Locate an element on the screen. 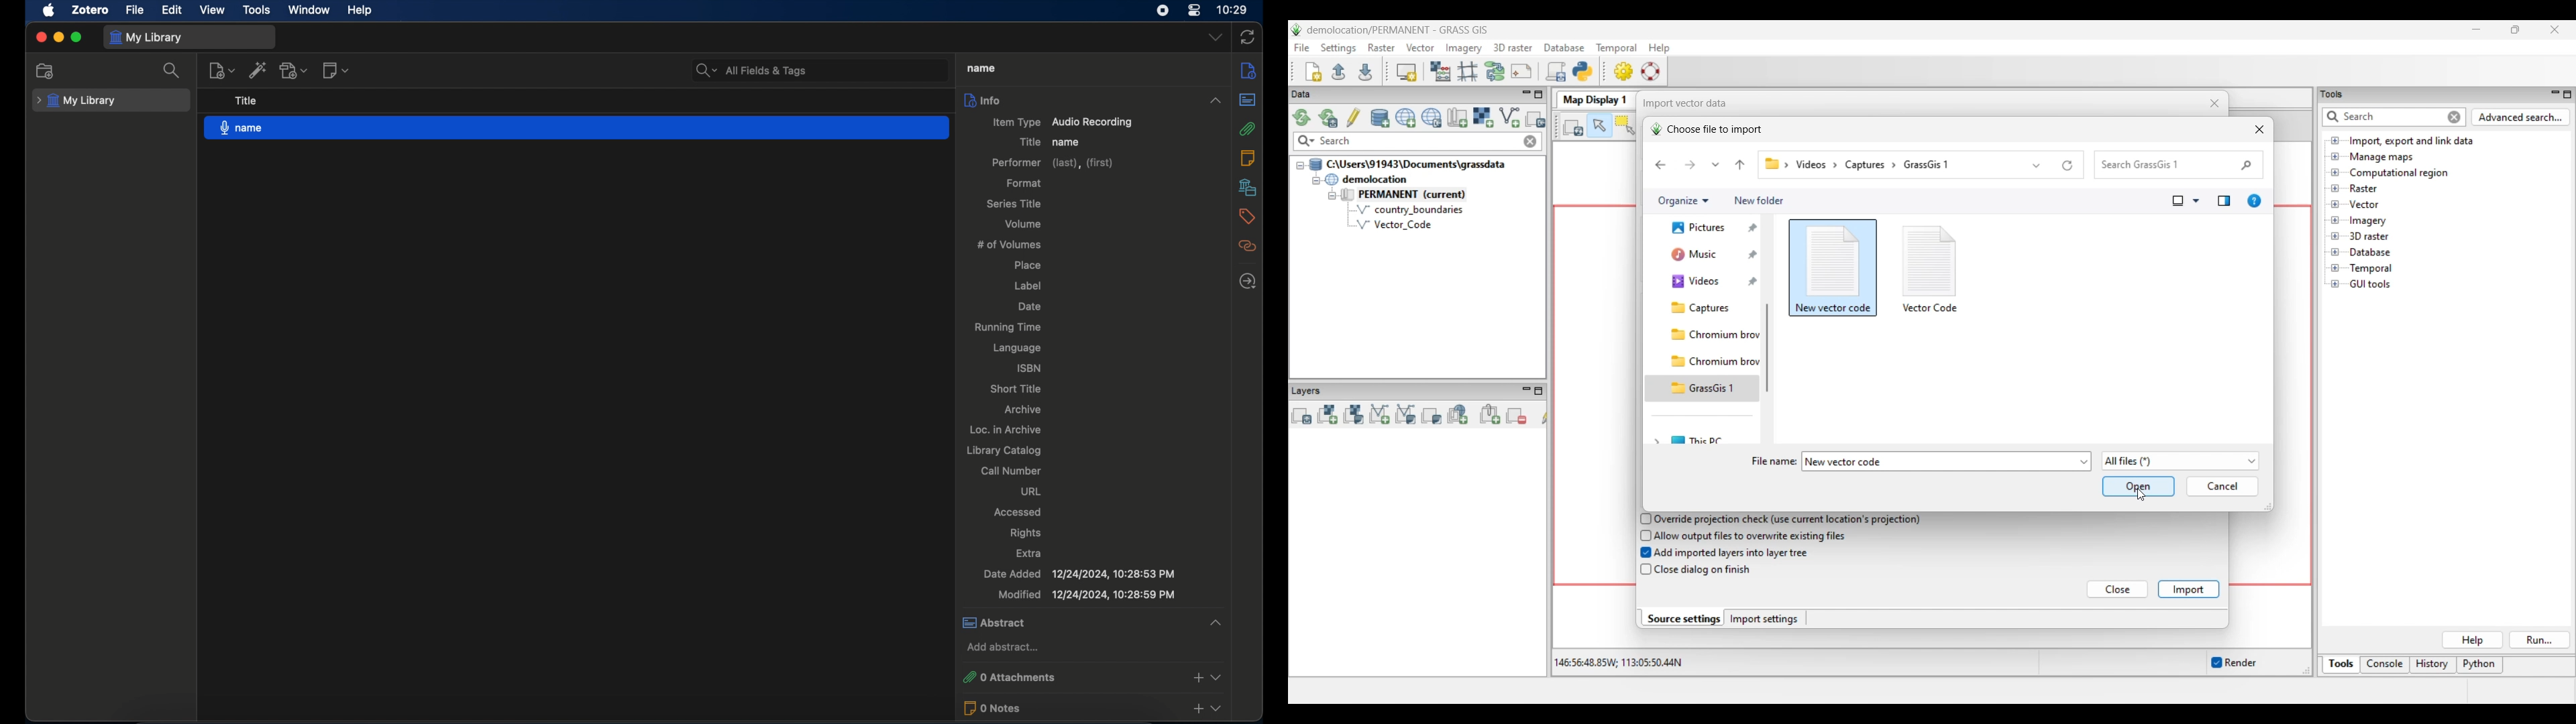 The image size is (2576, 728). add item by identifier is located at coordinates (258, 70).